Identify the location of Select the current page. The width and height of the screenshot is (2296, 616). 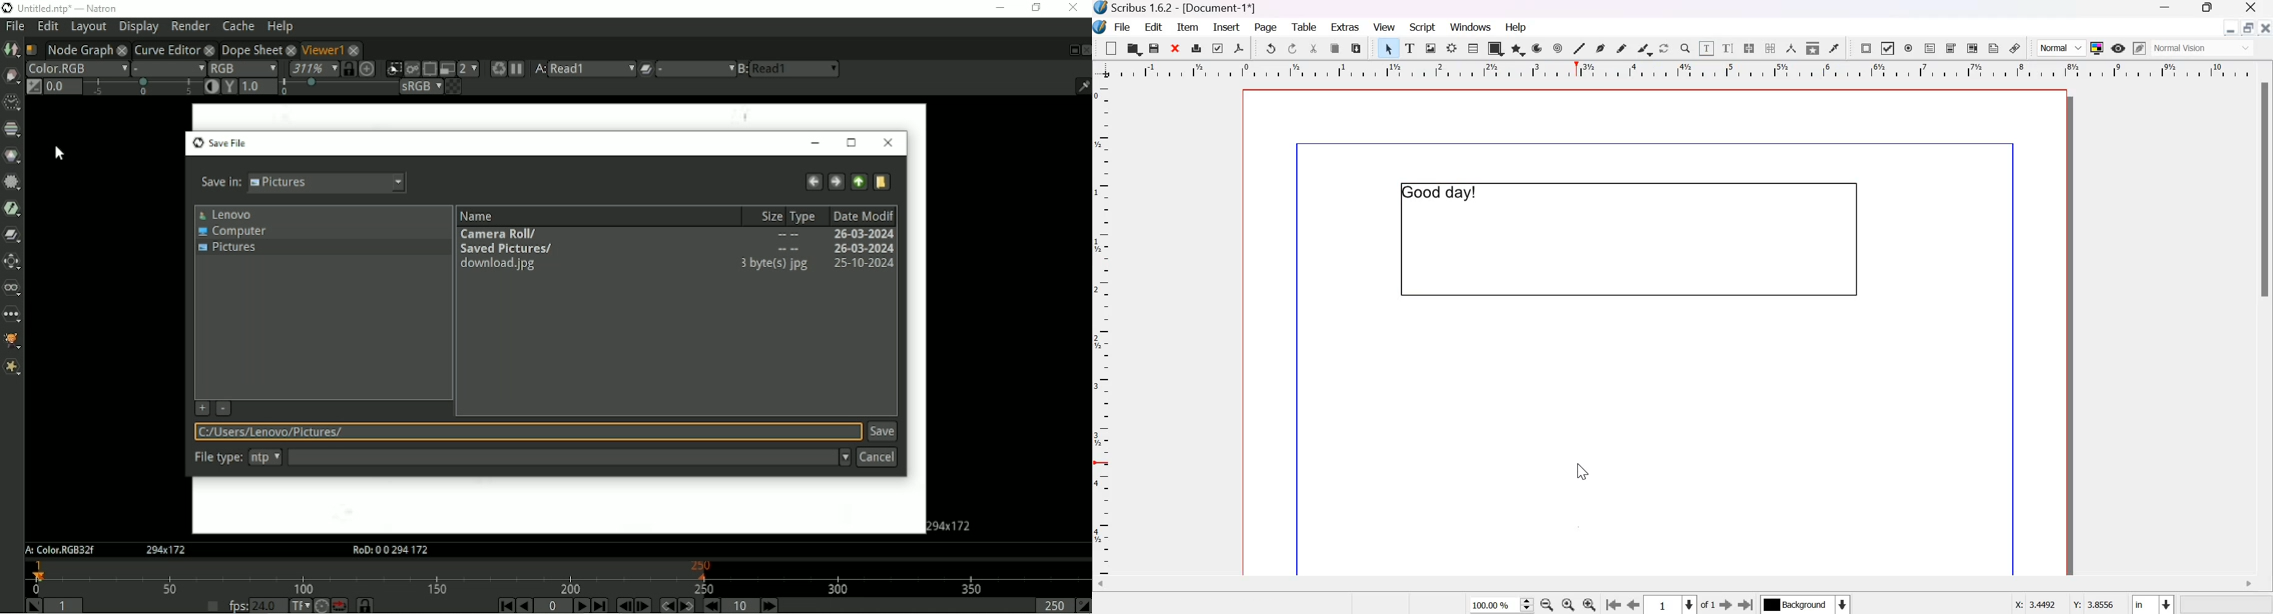
(1671, 605).